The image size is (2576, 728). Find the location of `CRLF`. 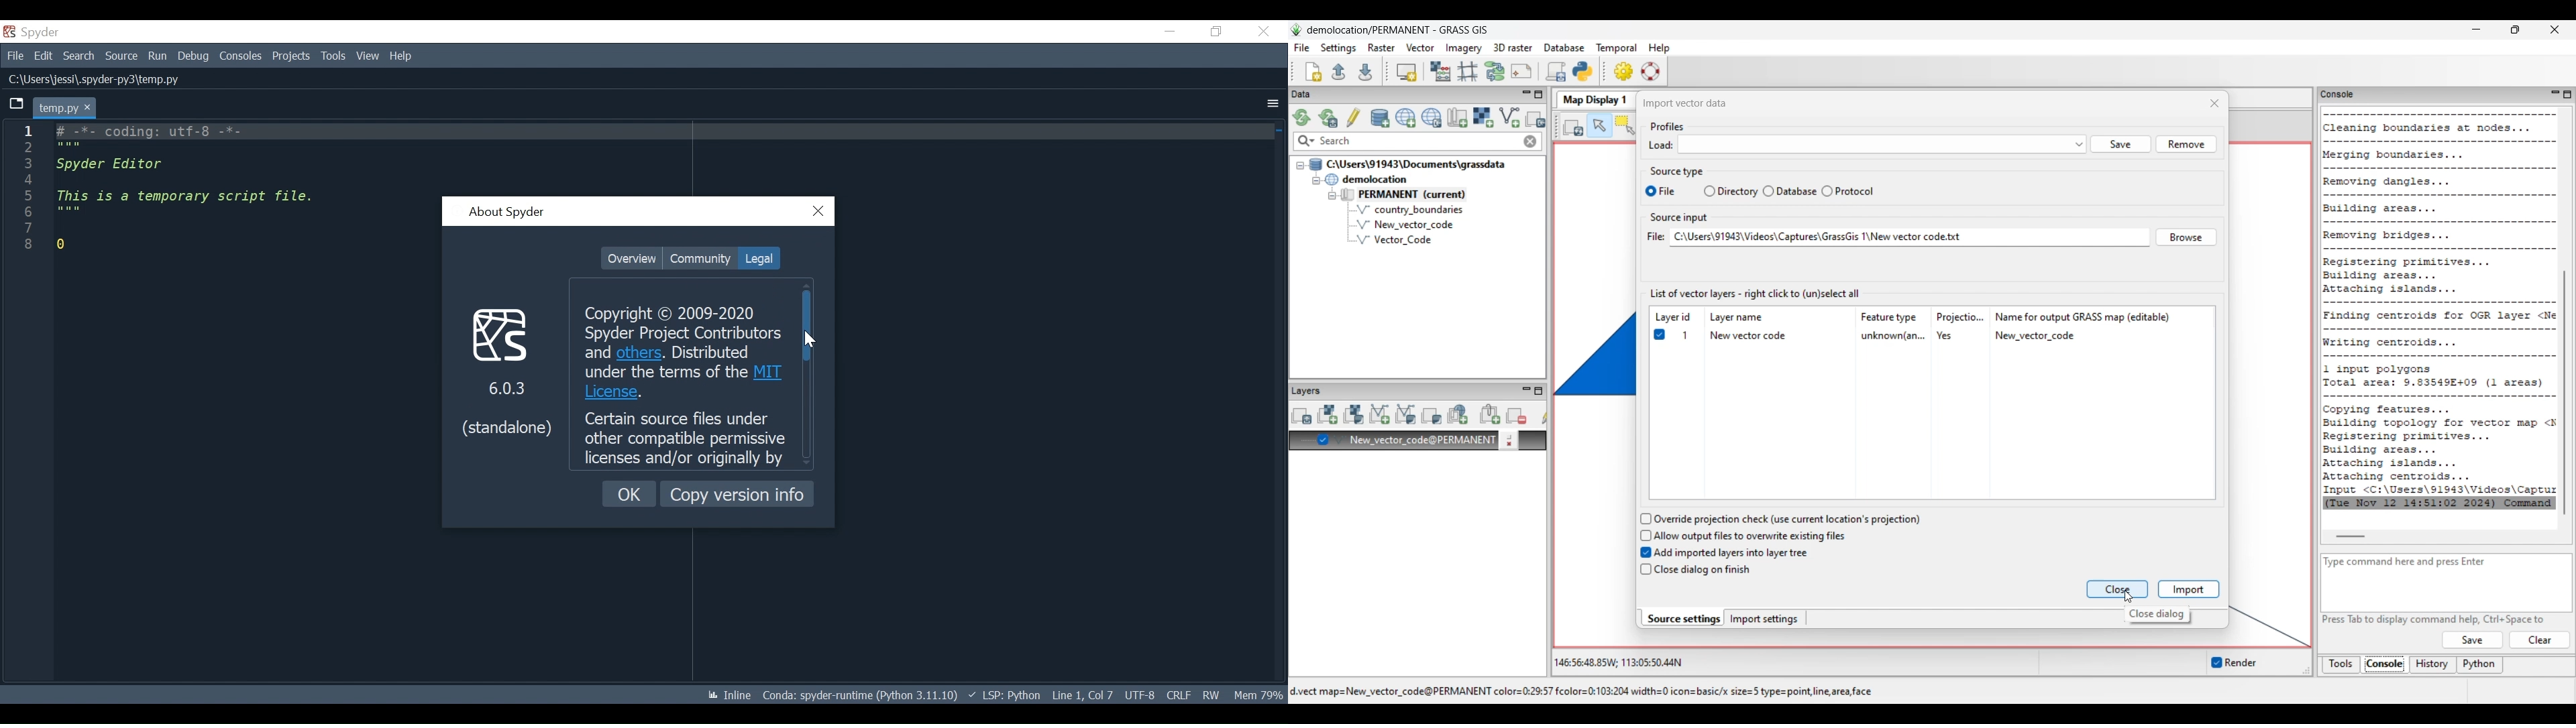

CRLF is located at coordinates (1178, 695).